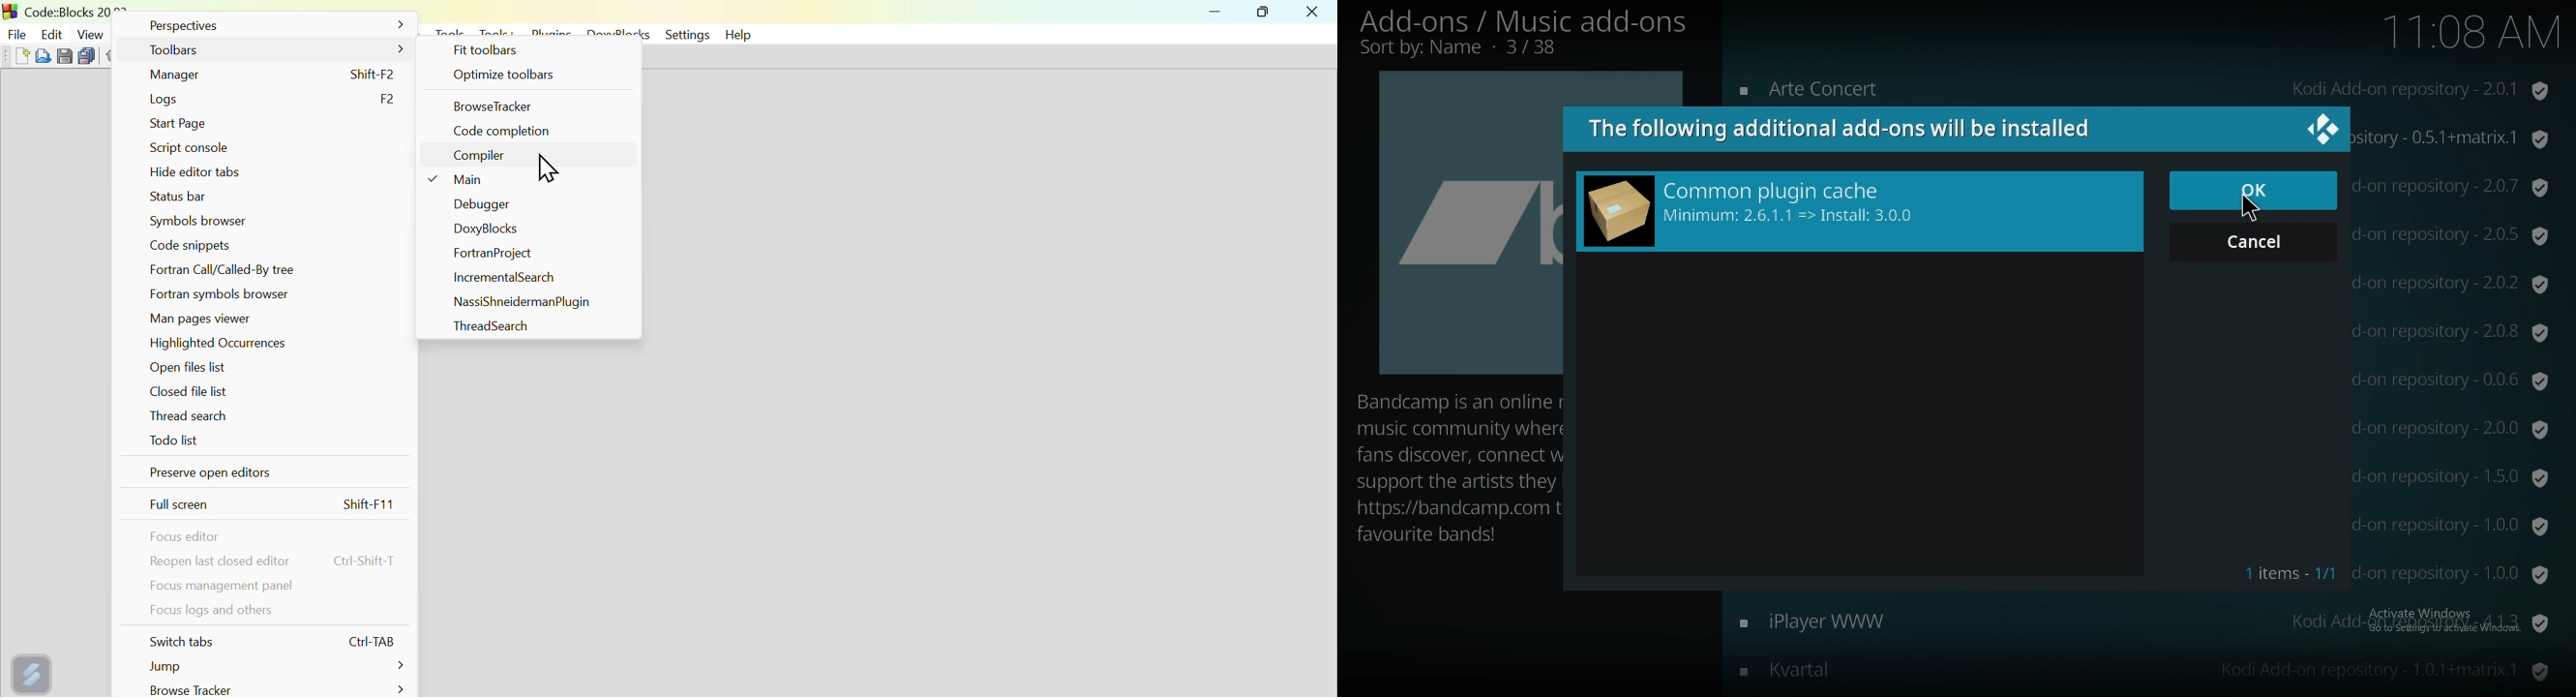 The height and width of the screenshot is (700, 2576). Describe the element at coordinates (519, 301) in the screenshot. I see `Nasi Shneiderman plugin` at that location.